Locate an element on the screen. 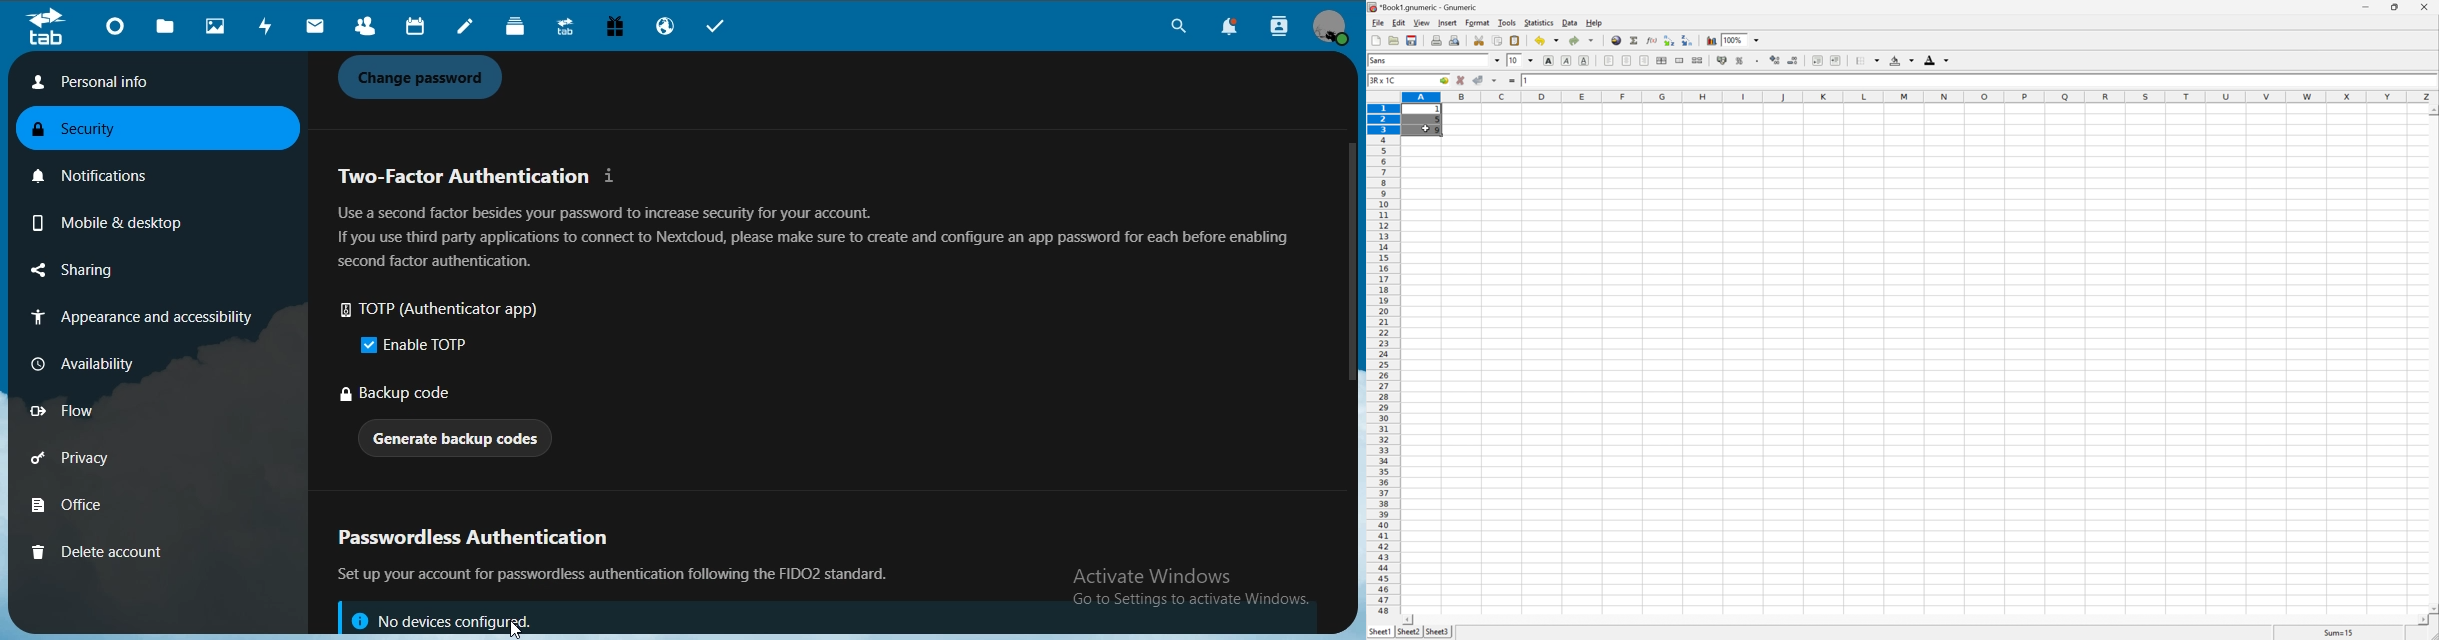 This screenshot has height=644, width=2464. scroll up is located at coordinates (2433, 111).